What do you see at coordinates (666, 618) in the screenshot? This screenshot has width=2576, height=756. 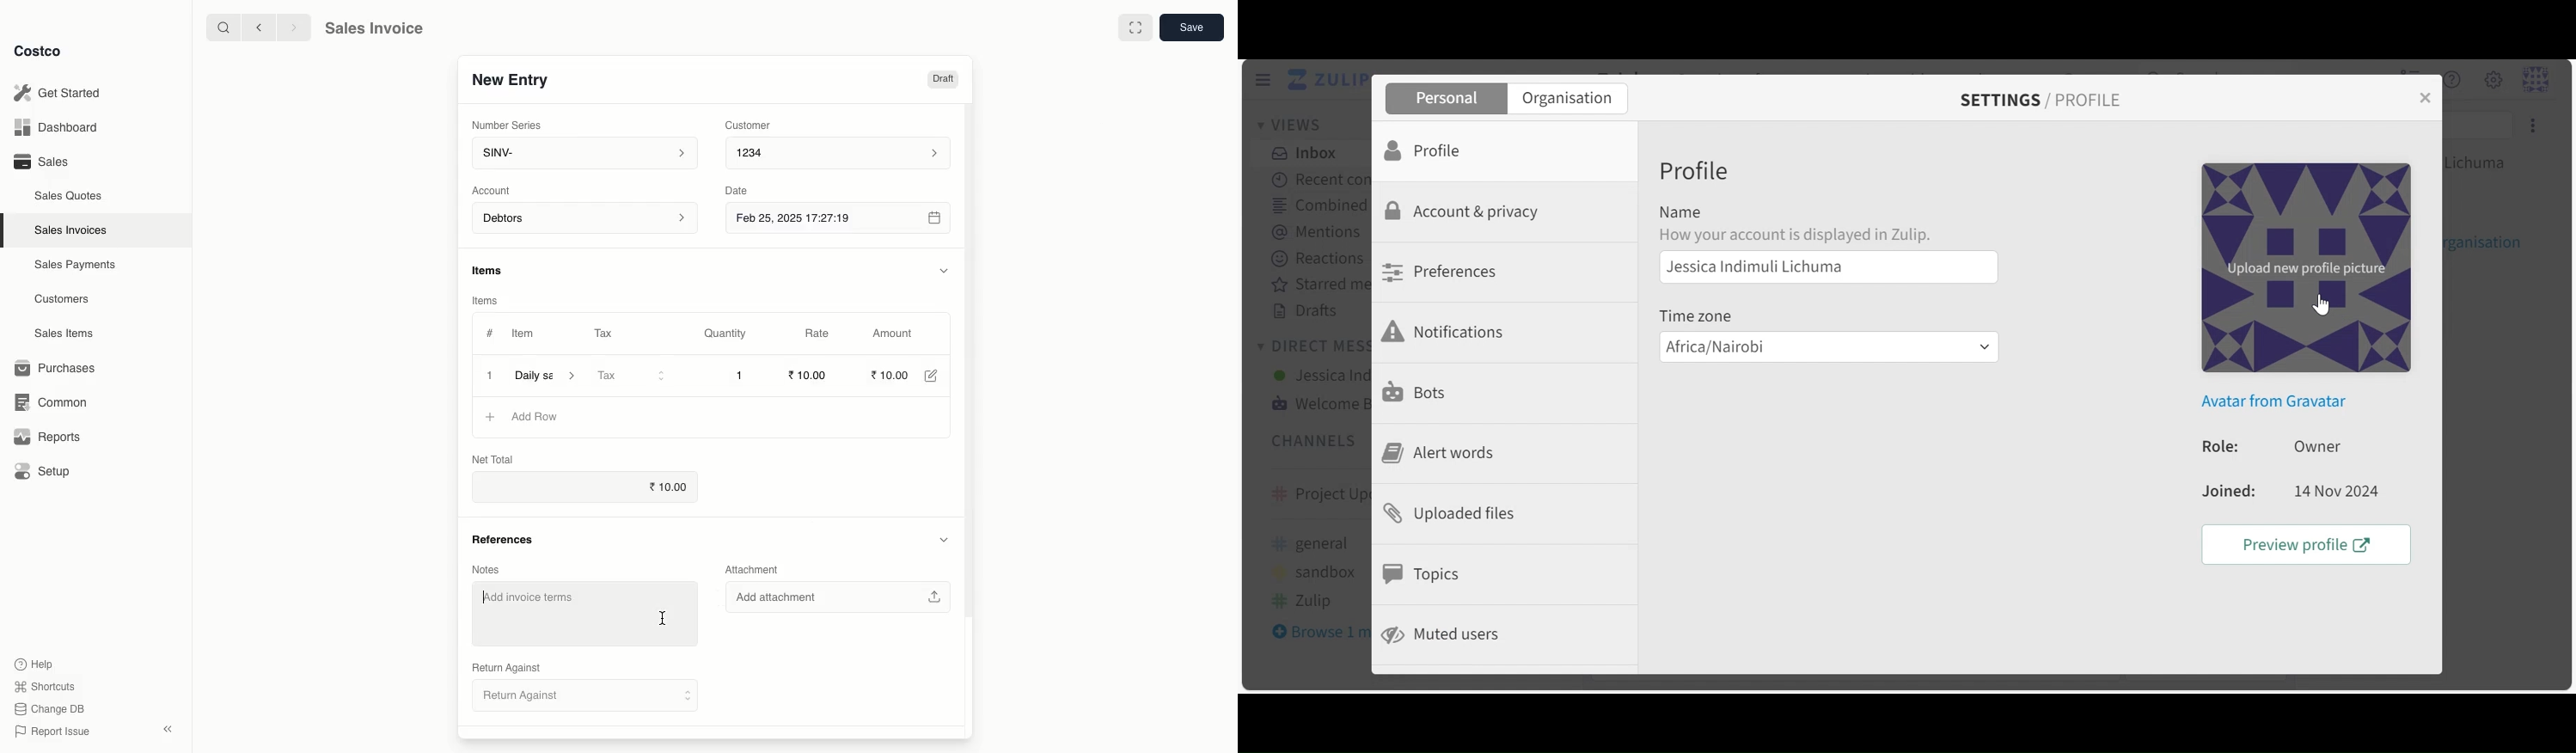 I see `cursor - typing` at bounding box center [666, 618].